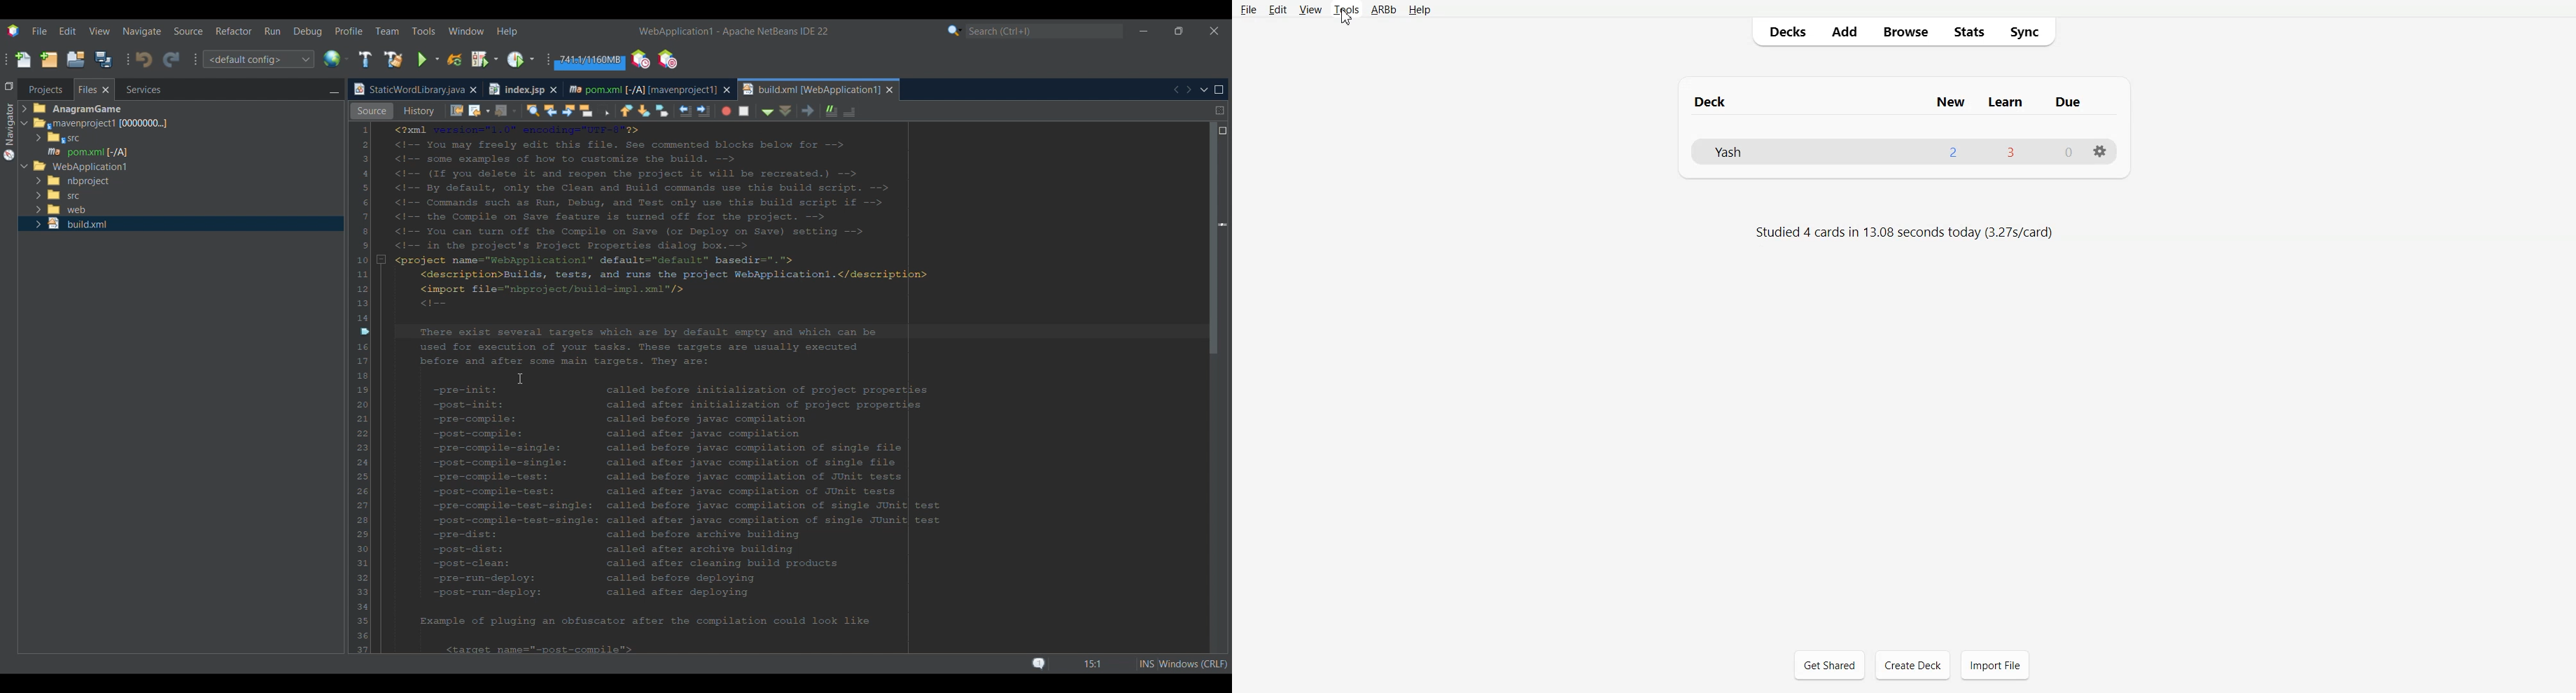 The width and height of the screenshot is (2576, 700). Describe the element at coordinates (8, 132) in the screenshot. I see `Navigator menu` at that location.